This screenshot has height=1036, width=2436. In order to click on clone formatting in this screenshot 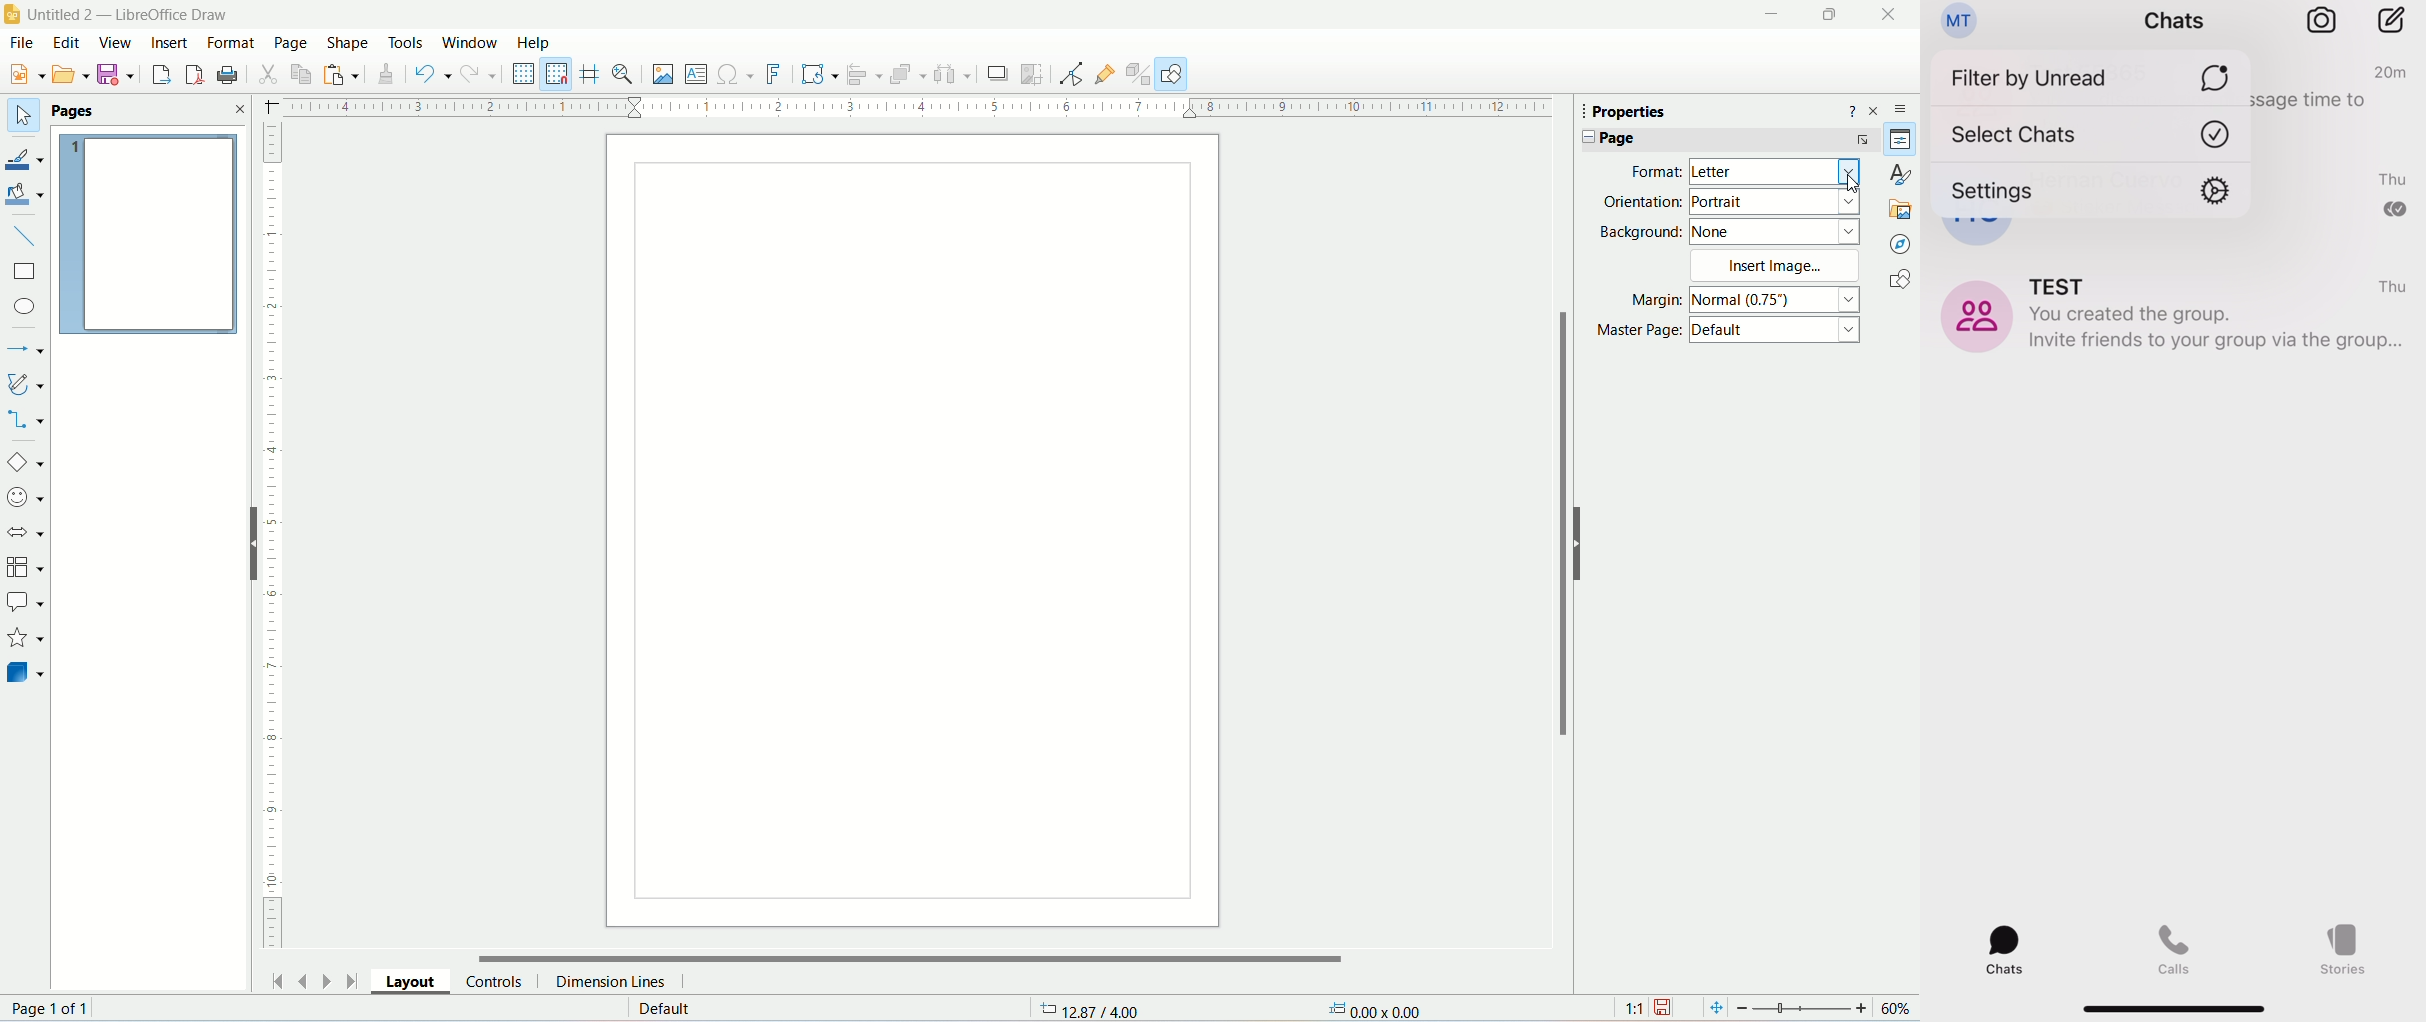, I will do `click(390, 78)`.